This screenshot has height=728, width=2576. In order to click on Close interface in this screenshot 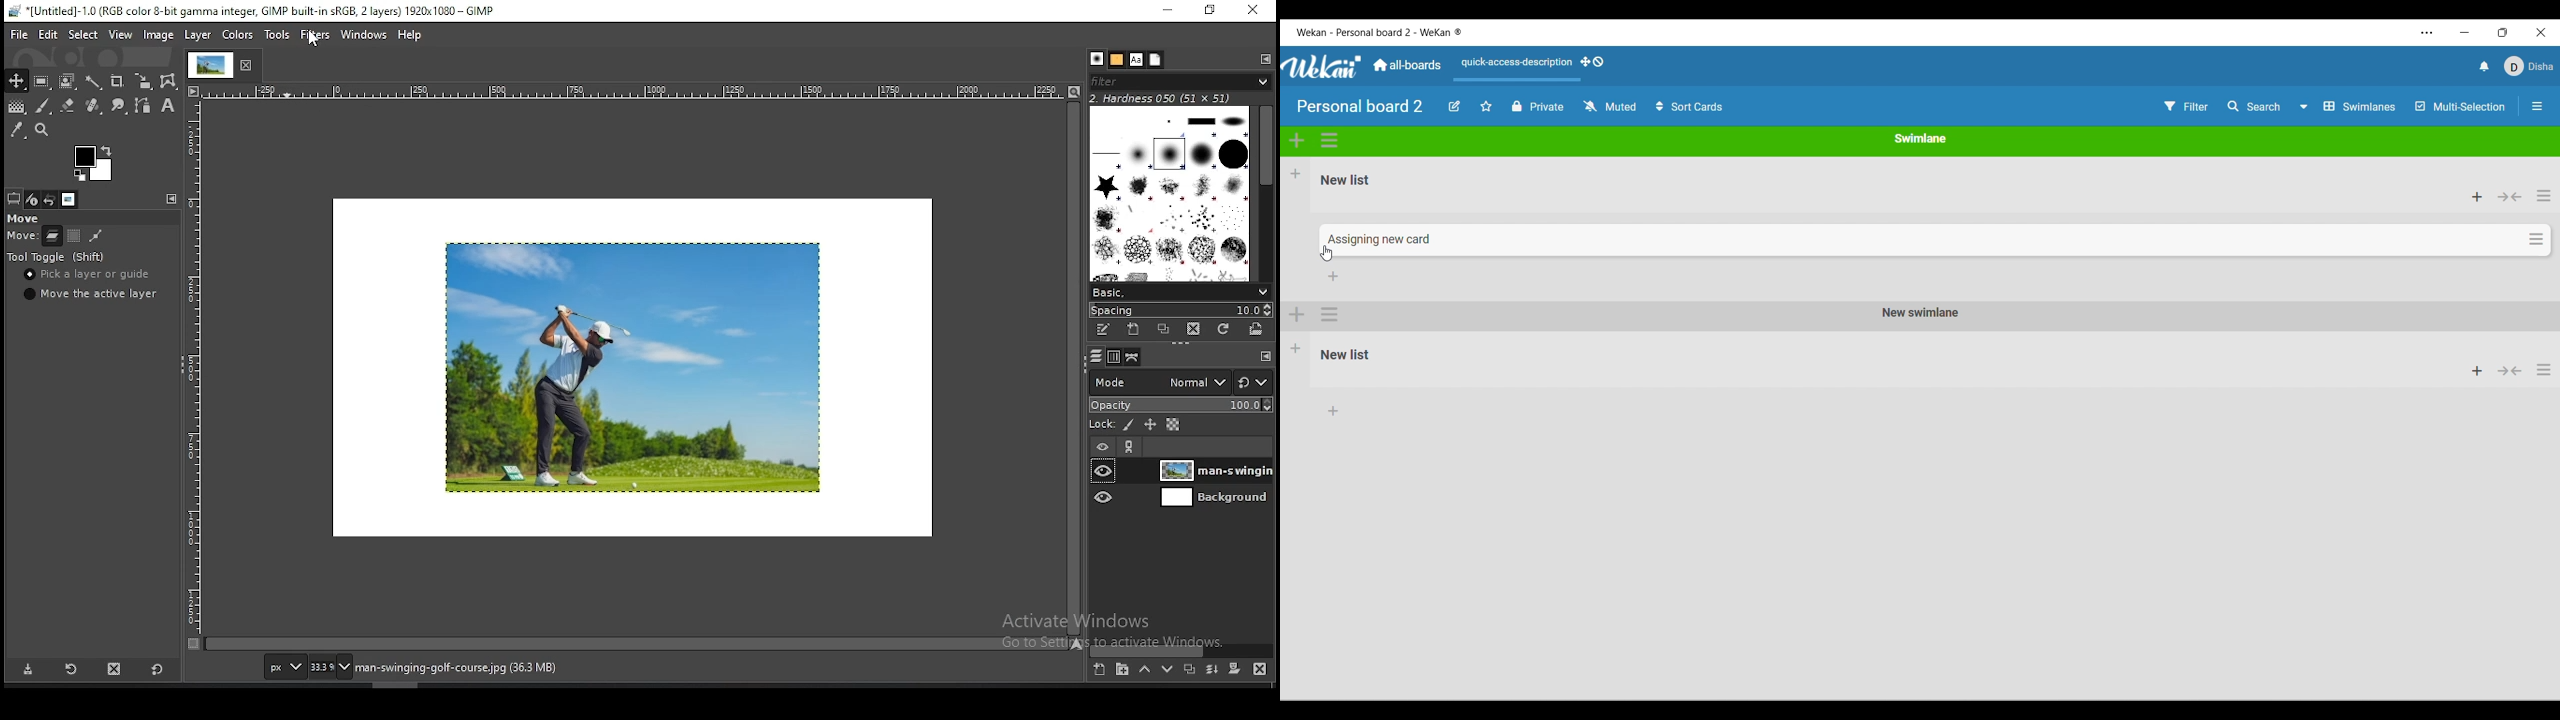, I will do `click(2541, 33)`.